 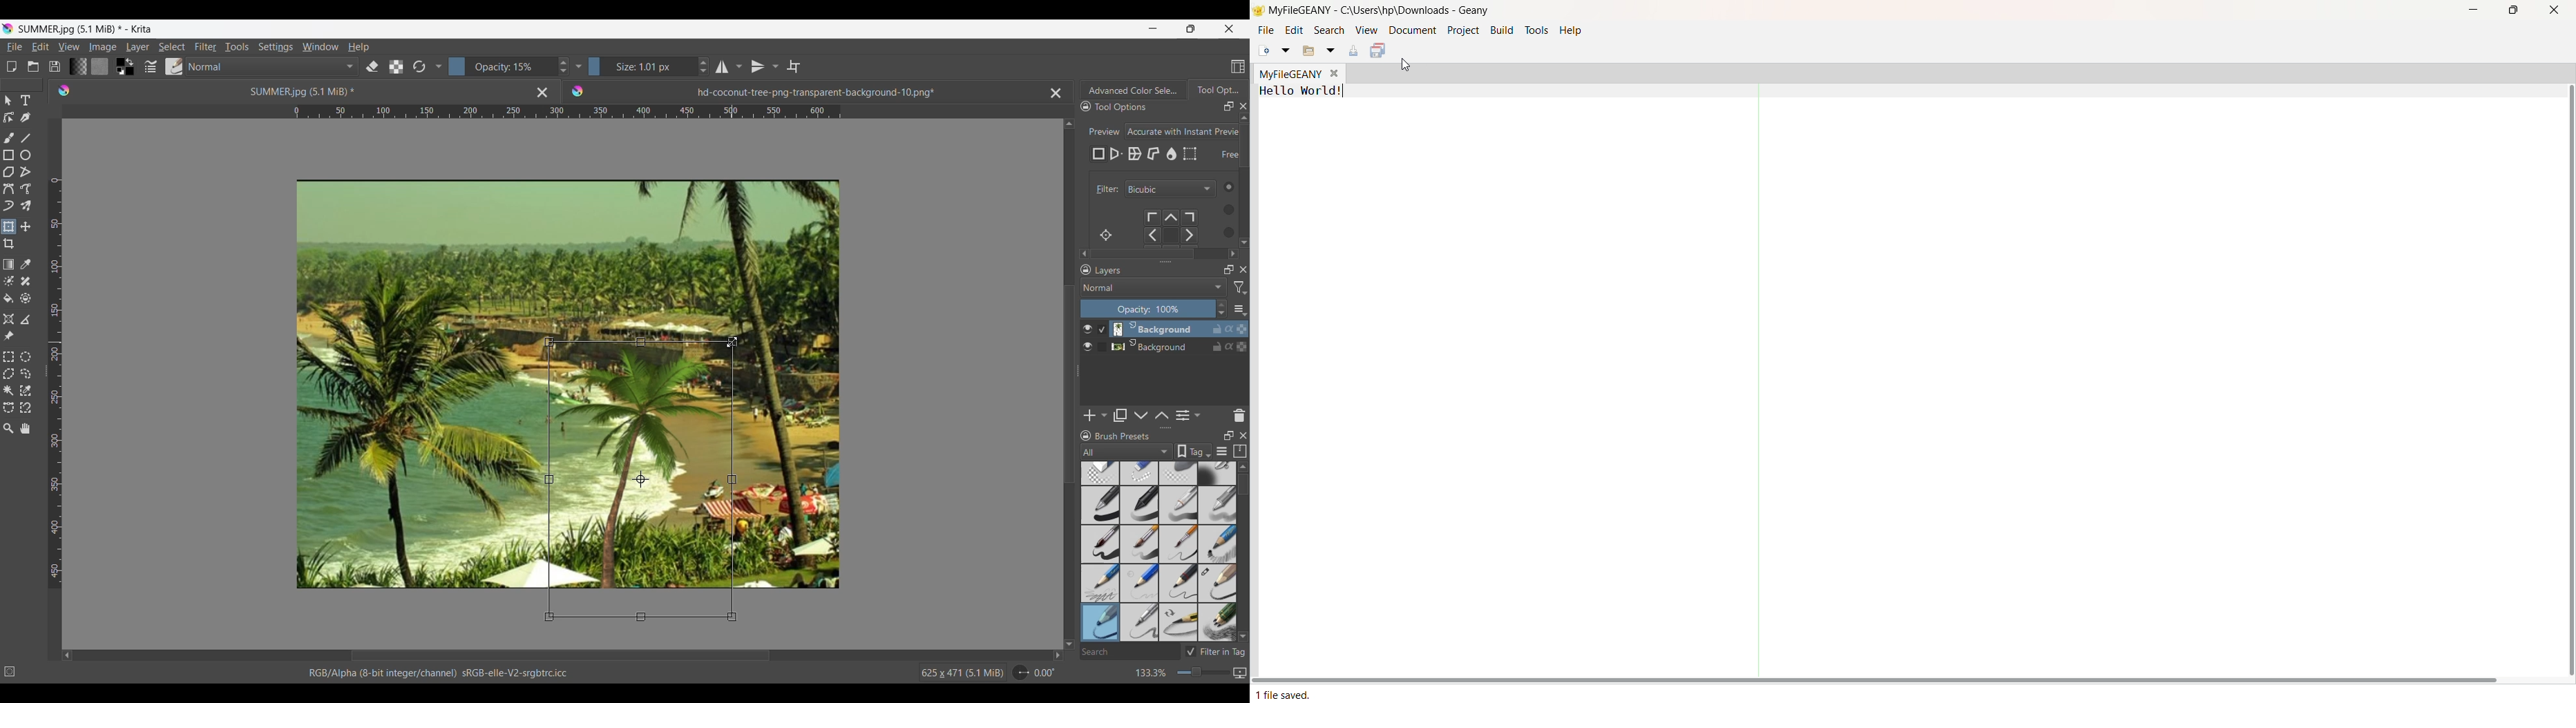 I want to click on Lock Layers, so click(x=1086, y=269).